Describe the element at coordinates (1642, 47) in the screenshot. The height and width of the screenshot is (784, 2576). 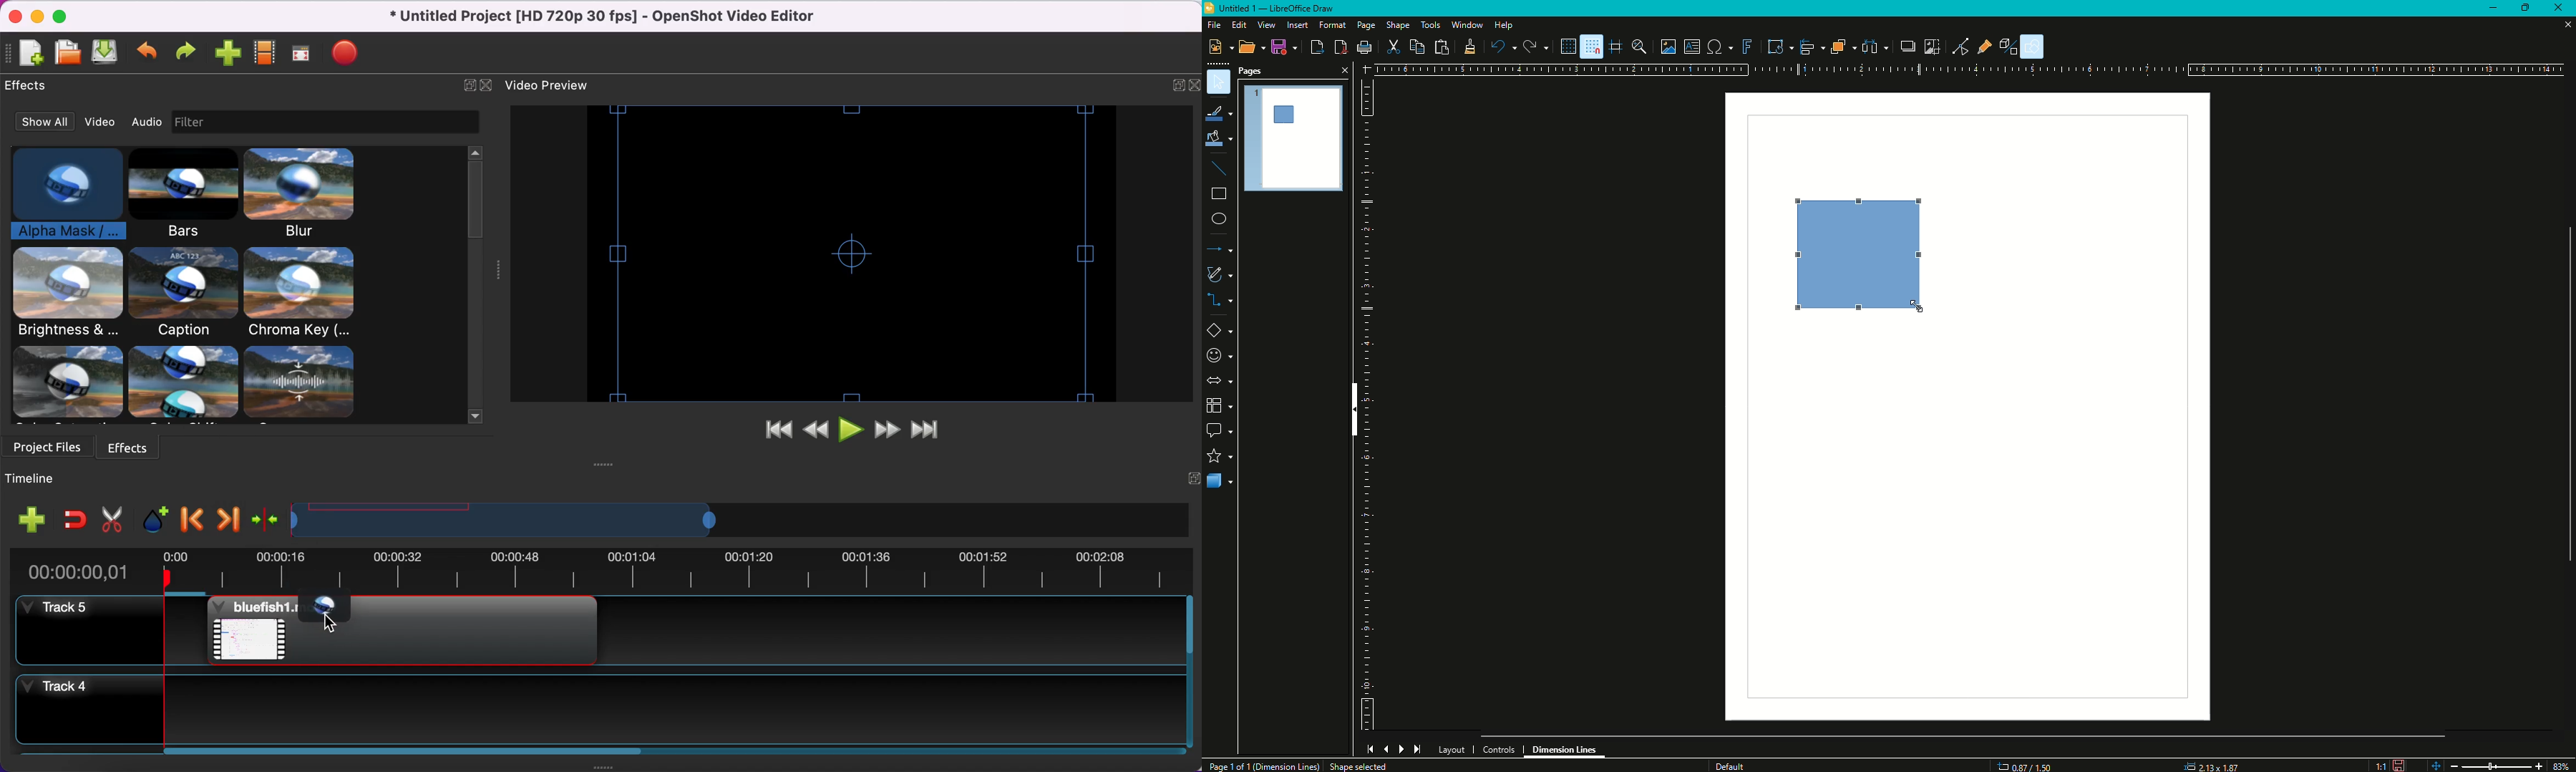
I see `Zoom and Pan` at that location.